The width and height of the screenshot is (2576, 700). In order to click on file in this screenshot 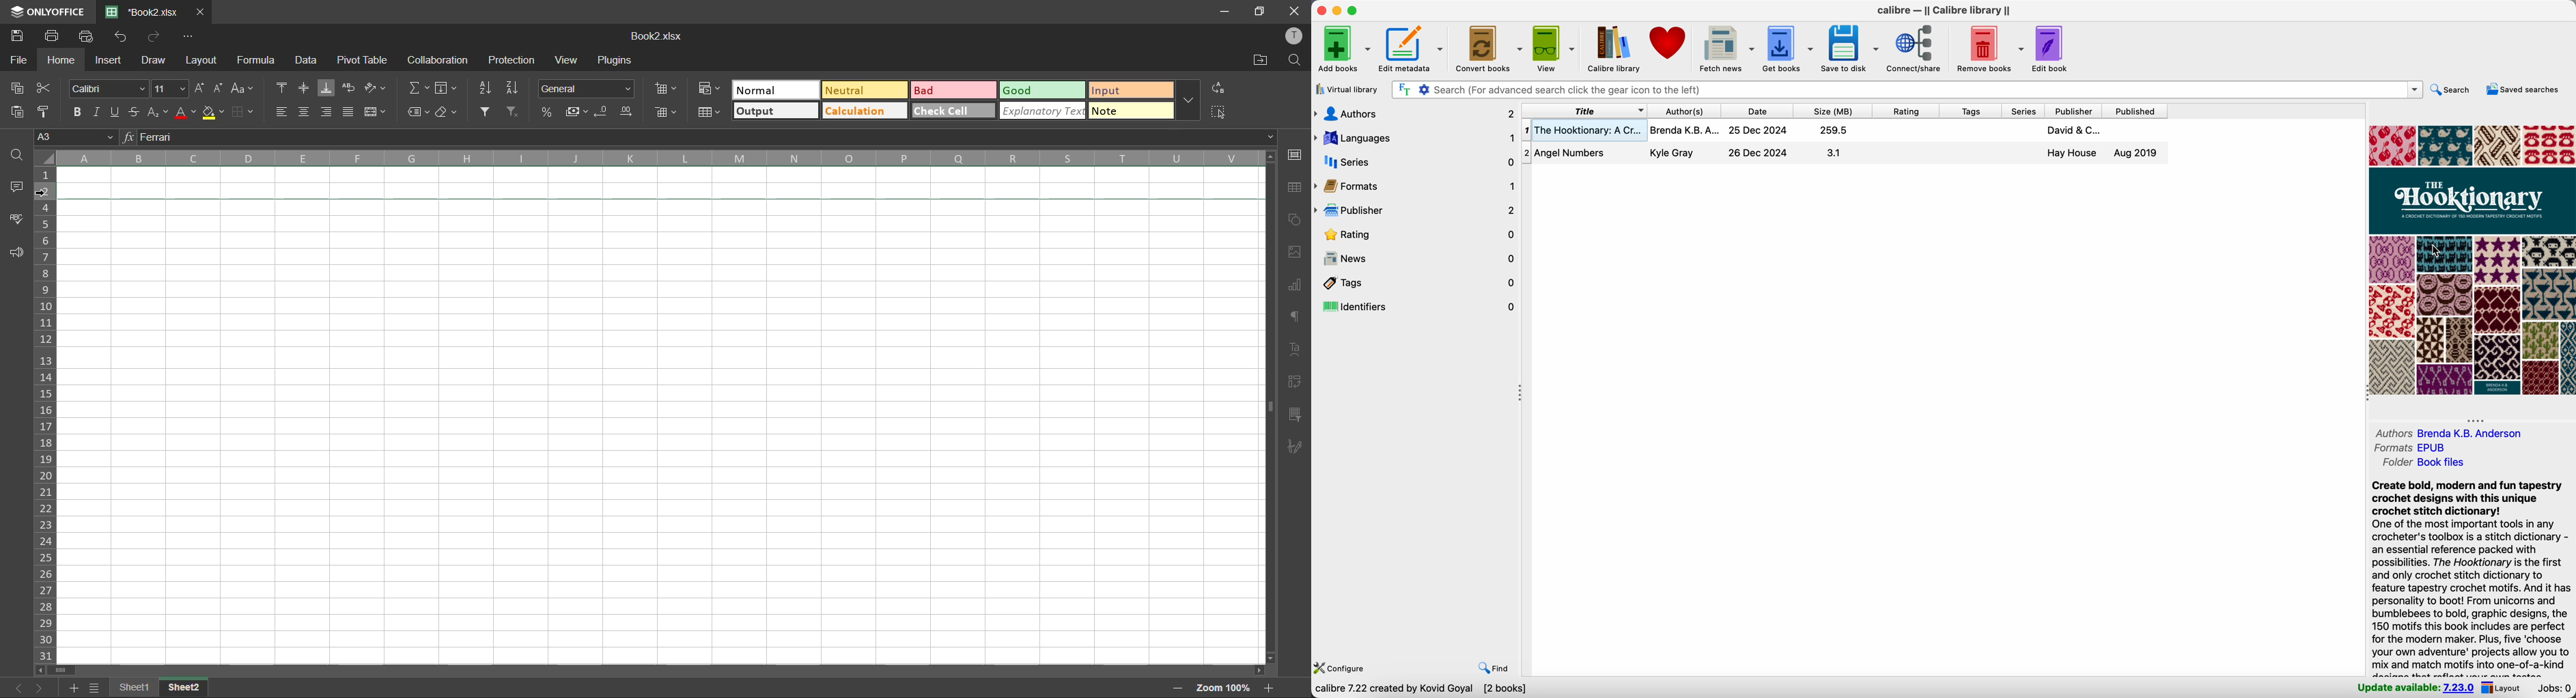, I will do `click(19, 59)`.